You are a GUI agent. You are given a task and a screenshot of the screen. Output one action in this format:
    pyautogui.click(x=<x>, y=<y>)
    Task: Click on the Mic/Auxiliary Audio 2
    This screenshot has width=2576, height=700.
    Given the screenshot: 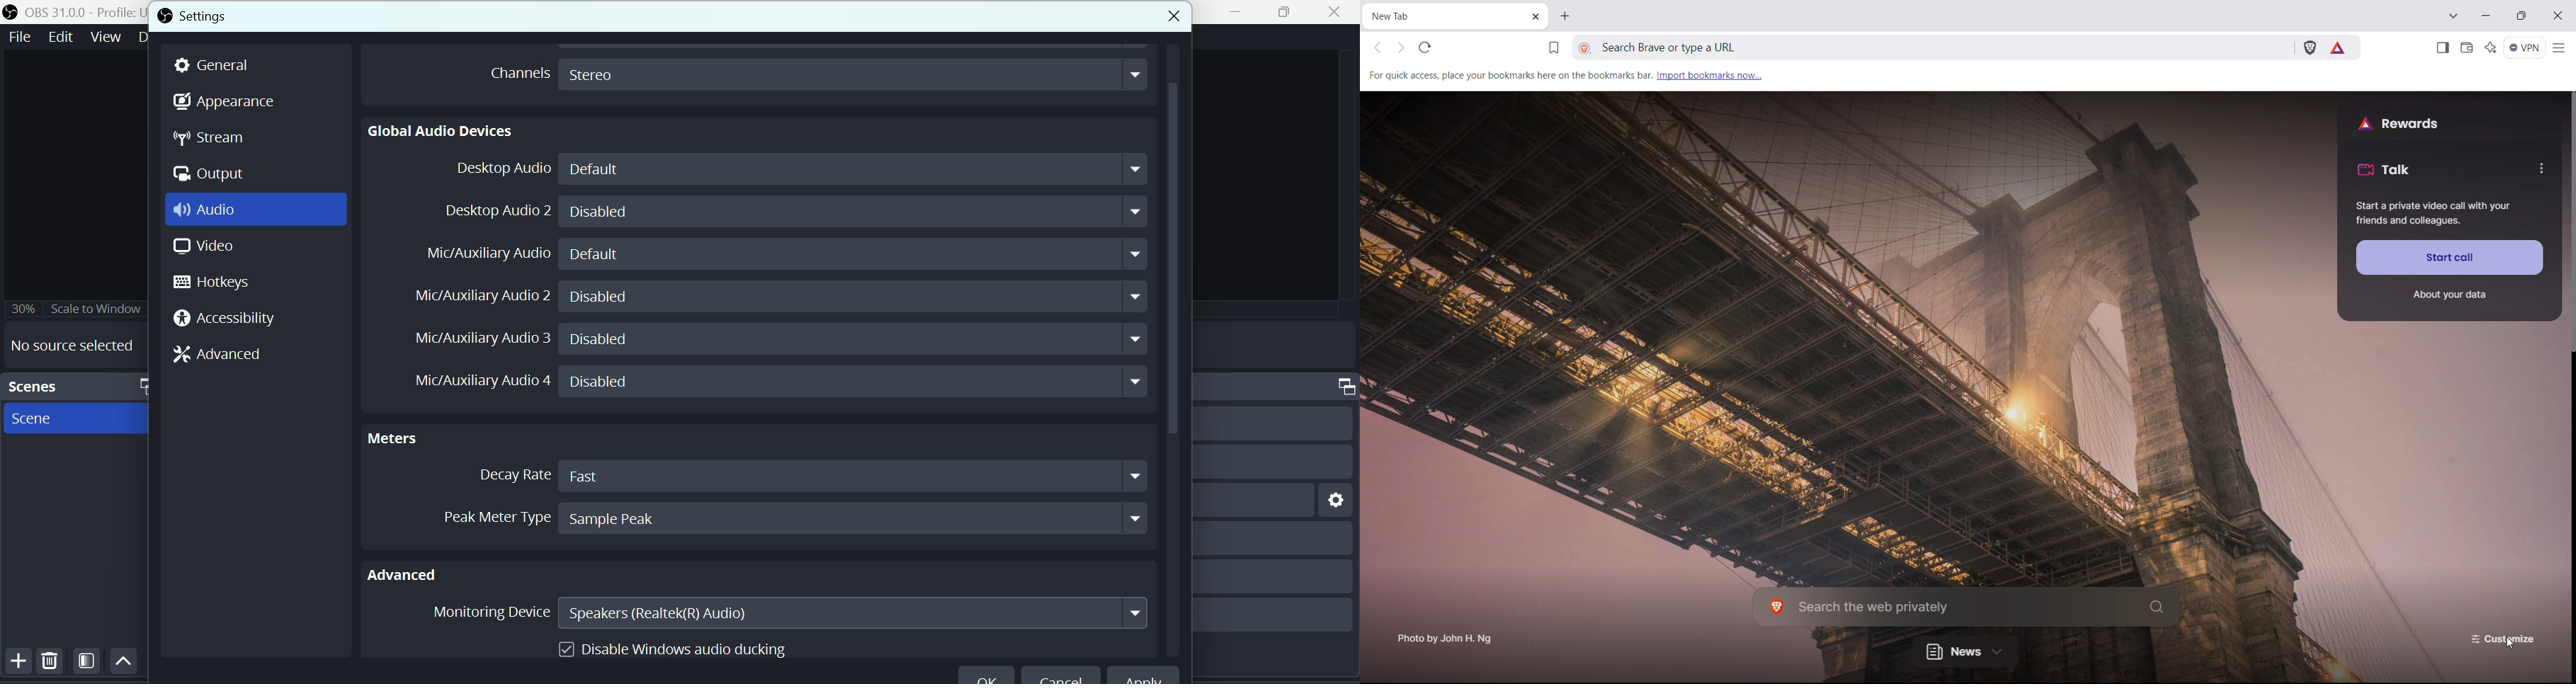 What is the action you would take?
    pyautogui.click(x=481, y=294)
    